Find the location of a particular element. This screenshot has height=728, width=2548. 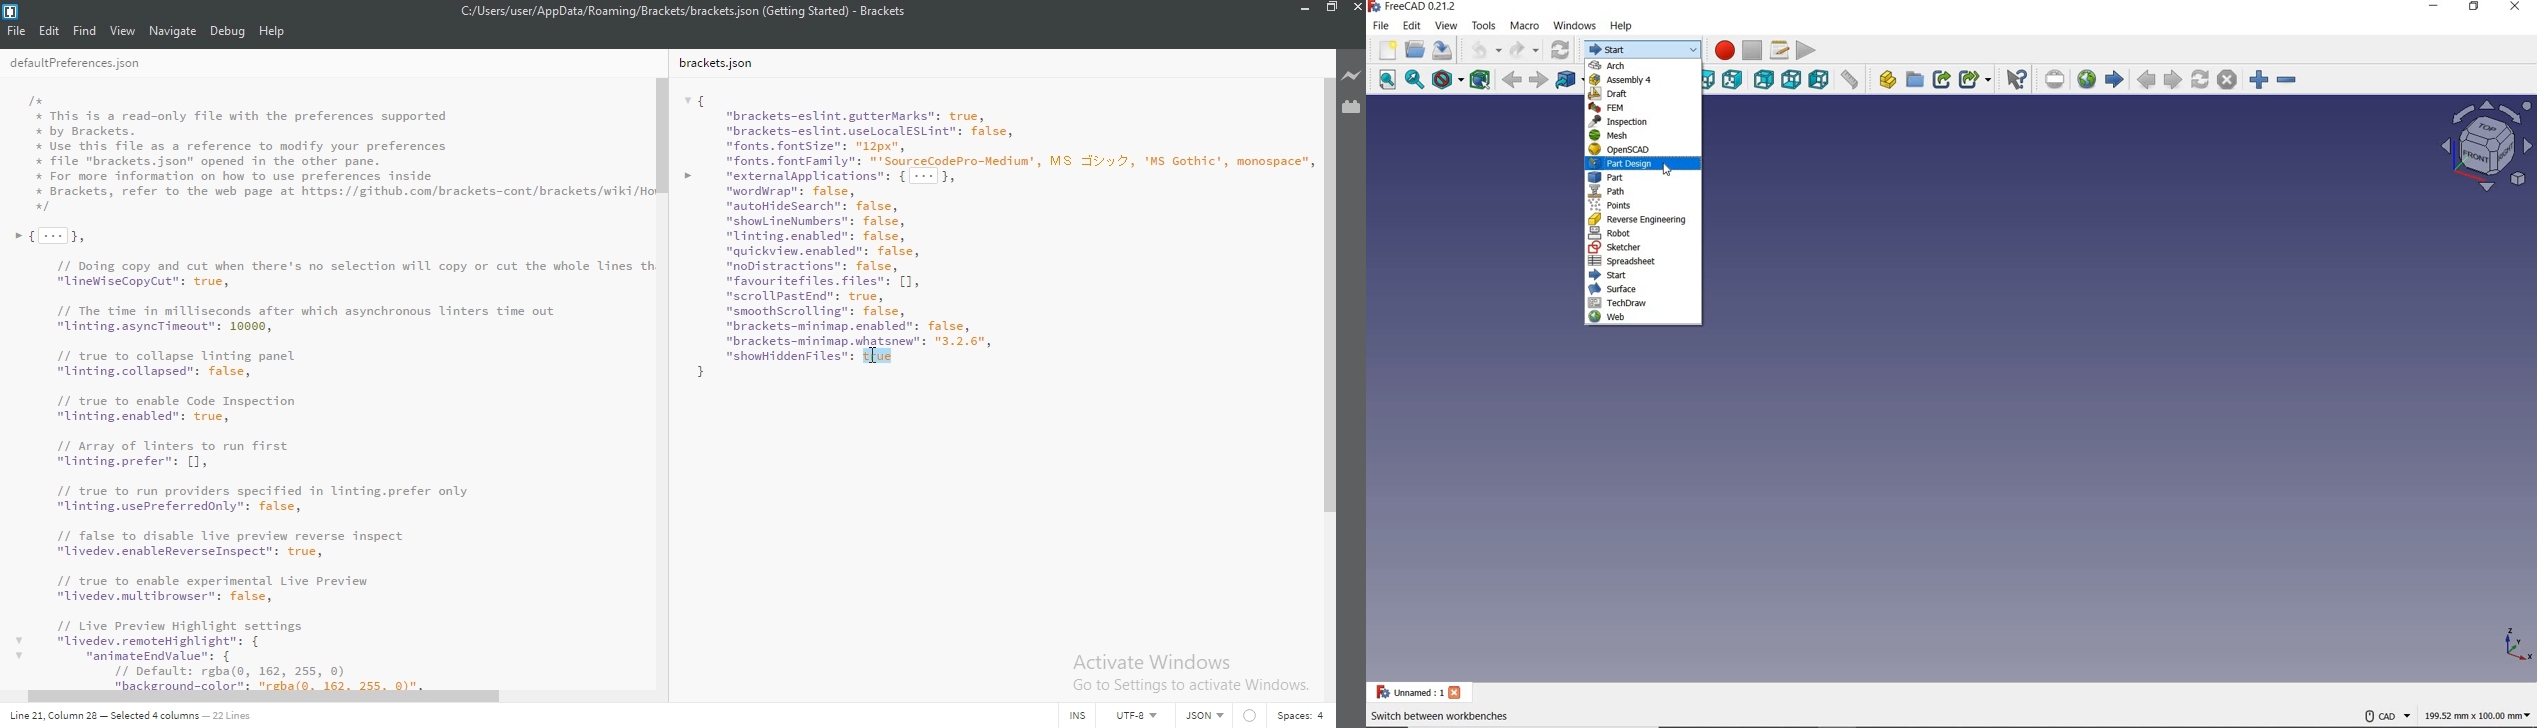

INSPECTION is located at coordinates (1640, 122).